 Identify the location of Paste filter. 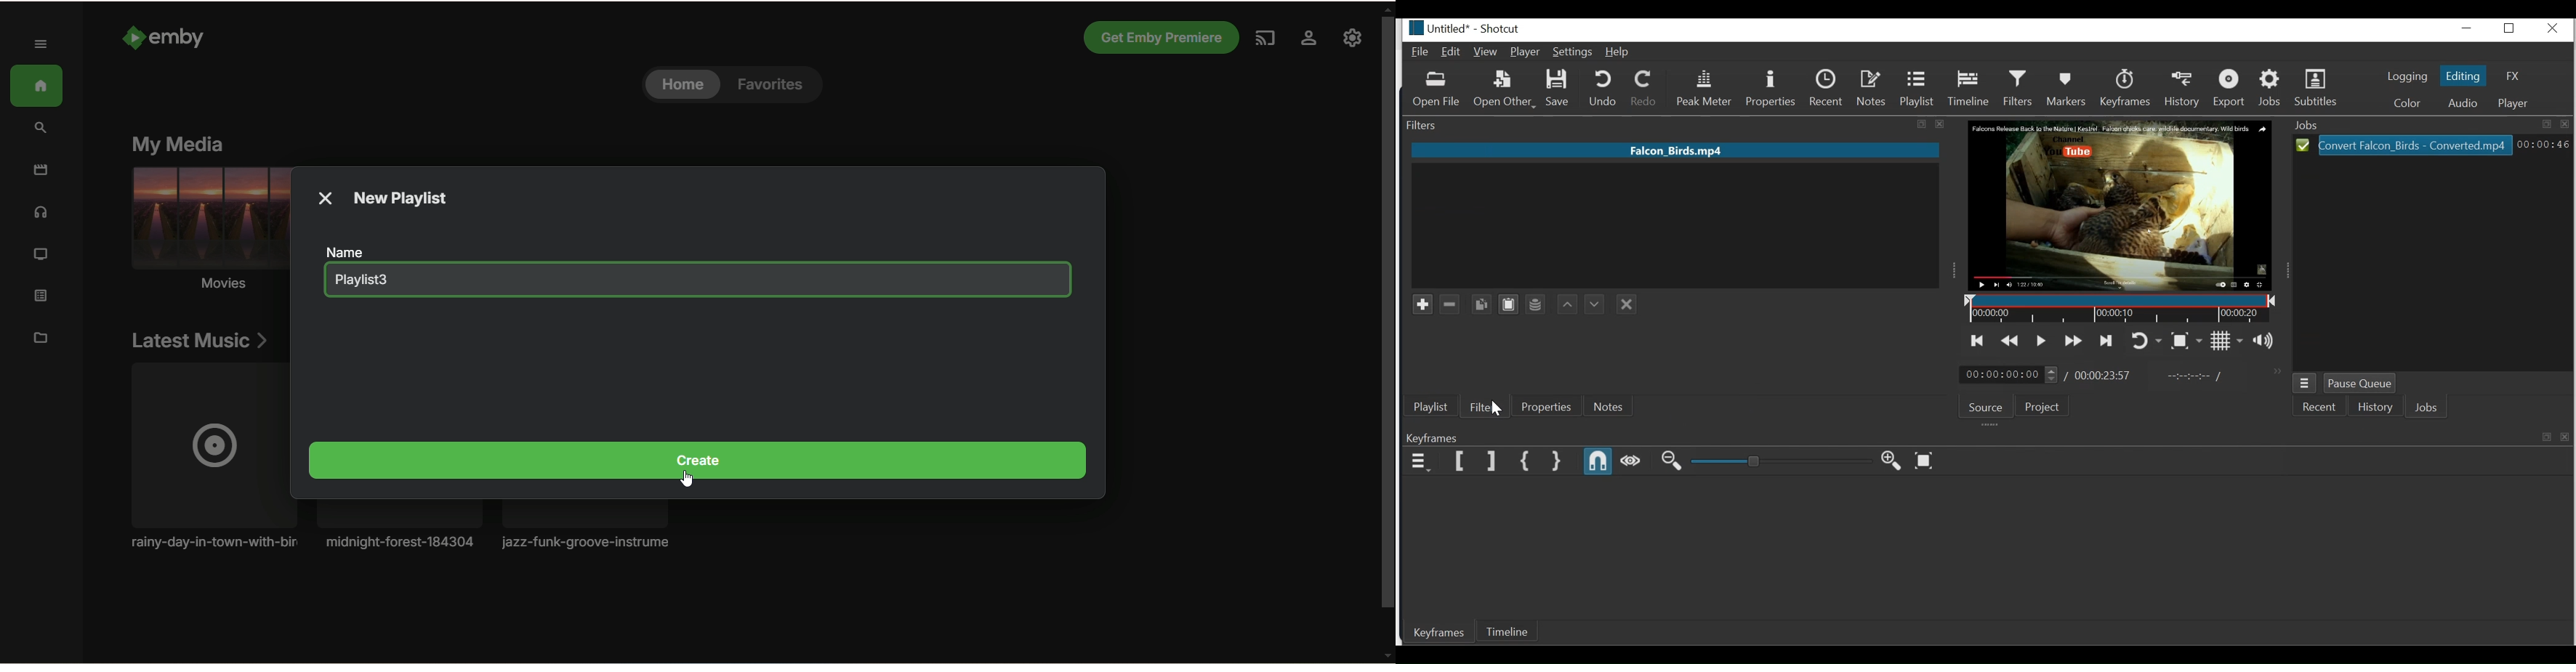
(1508, 304).